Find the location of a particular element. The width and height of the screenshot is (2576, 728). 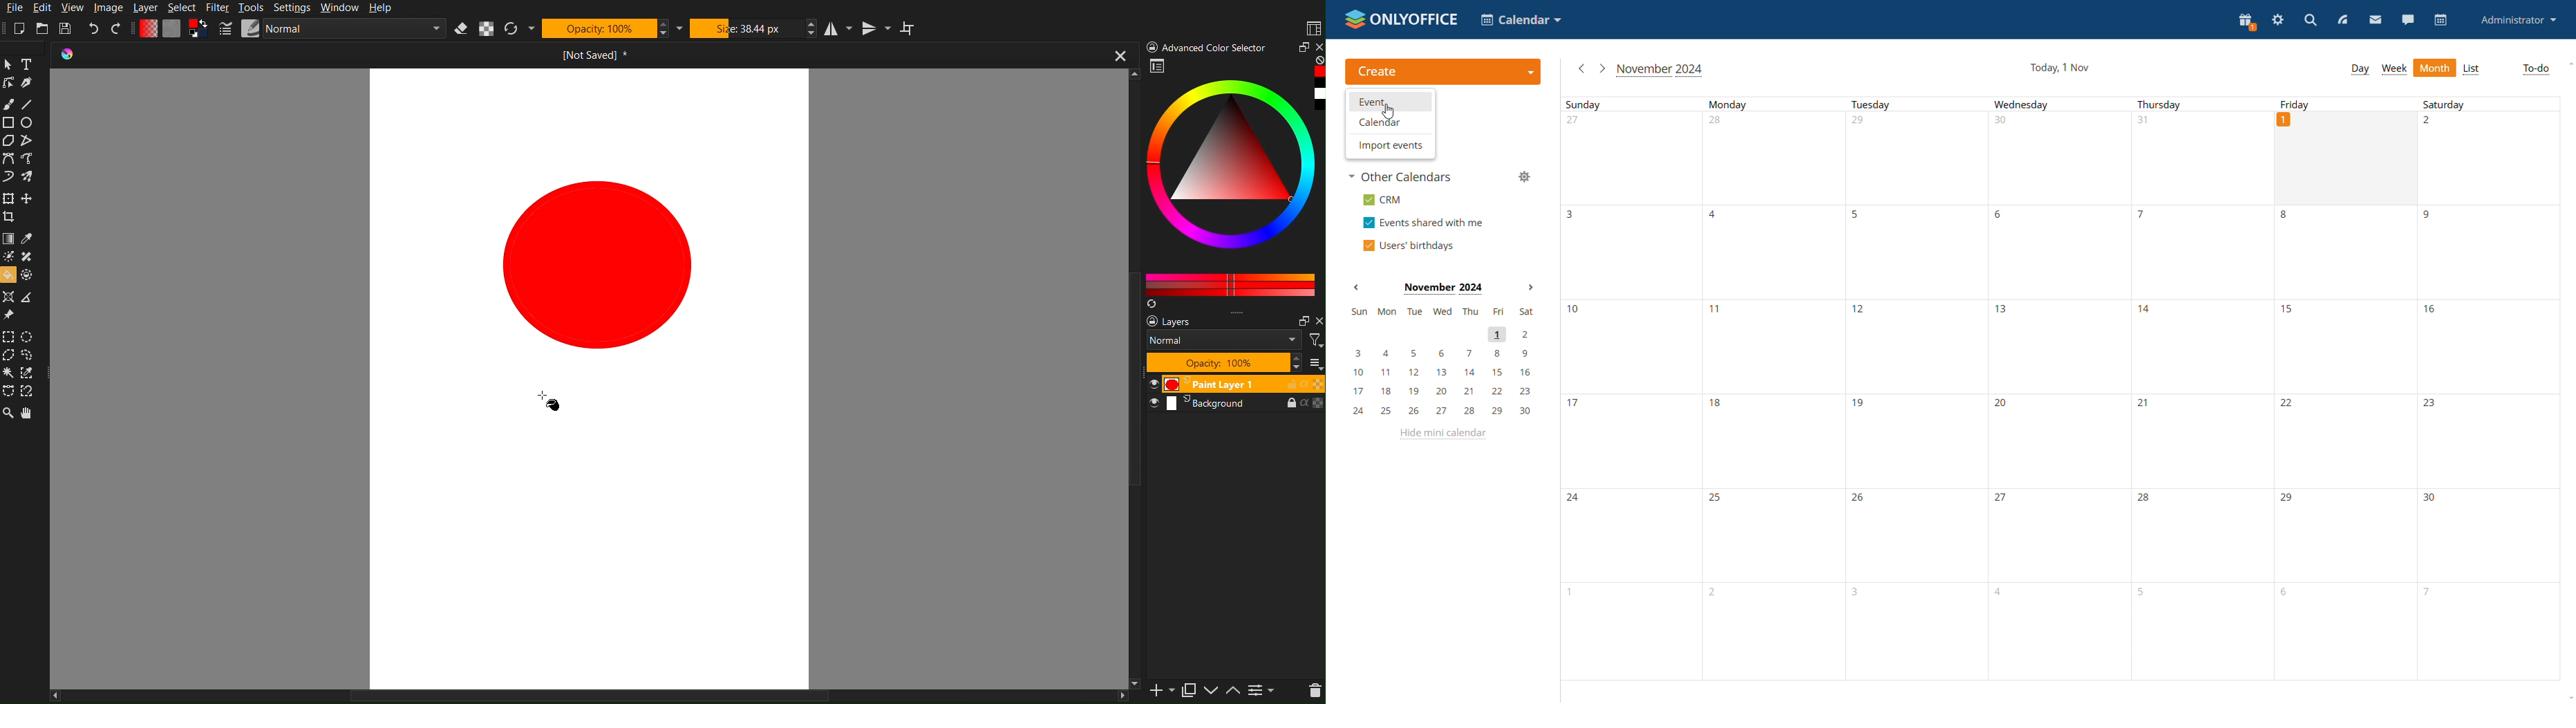

Undo is located at coordinates (93, 30).